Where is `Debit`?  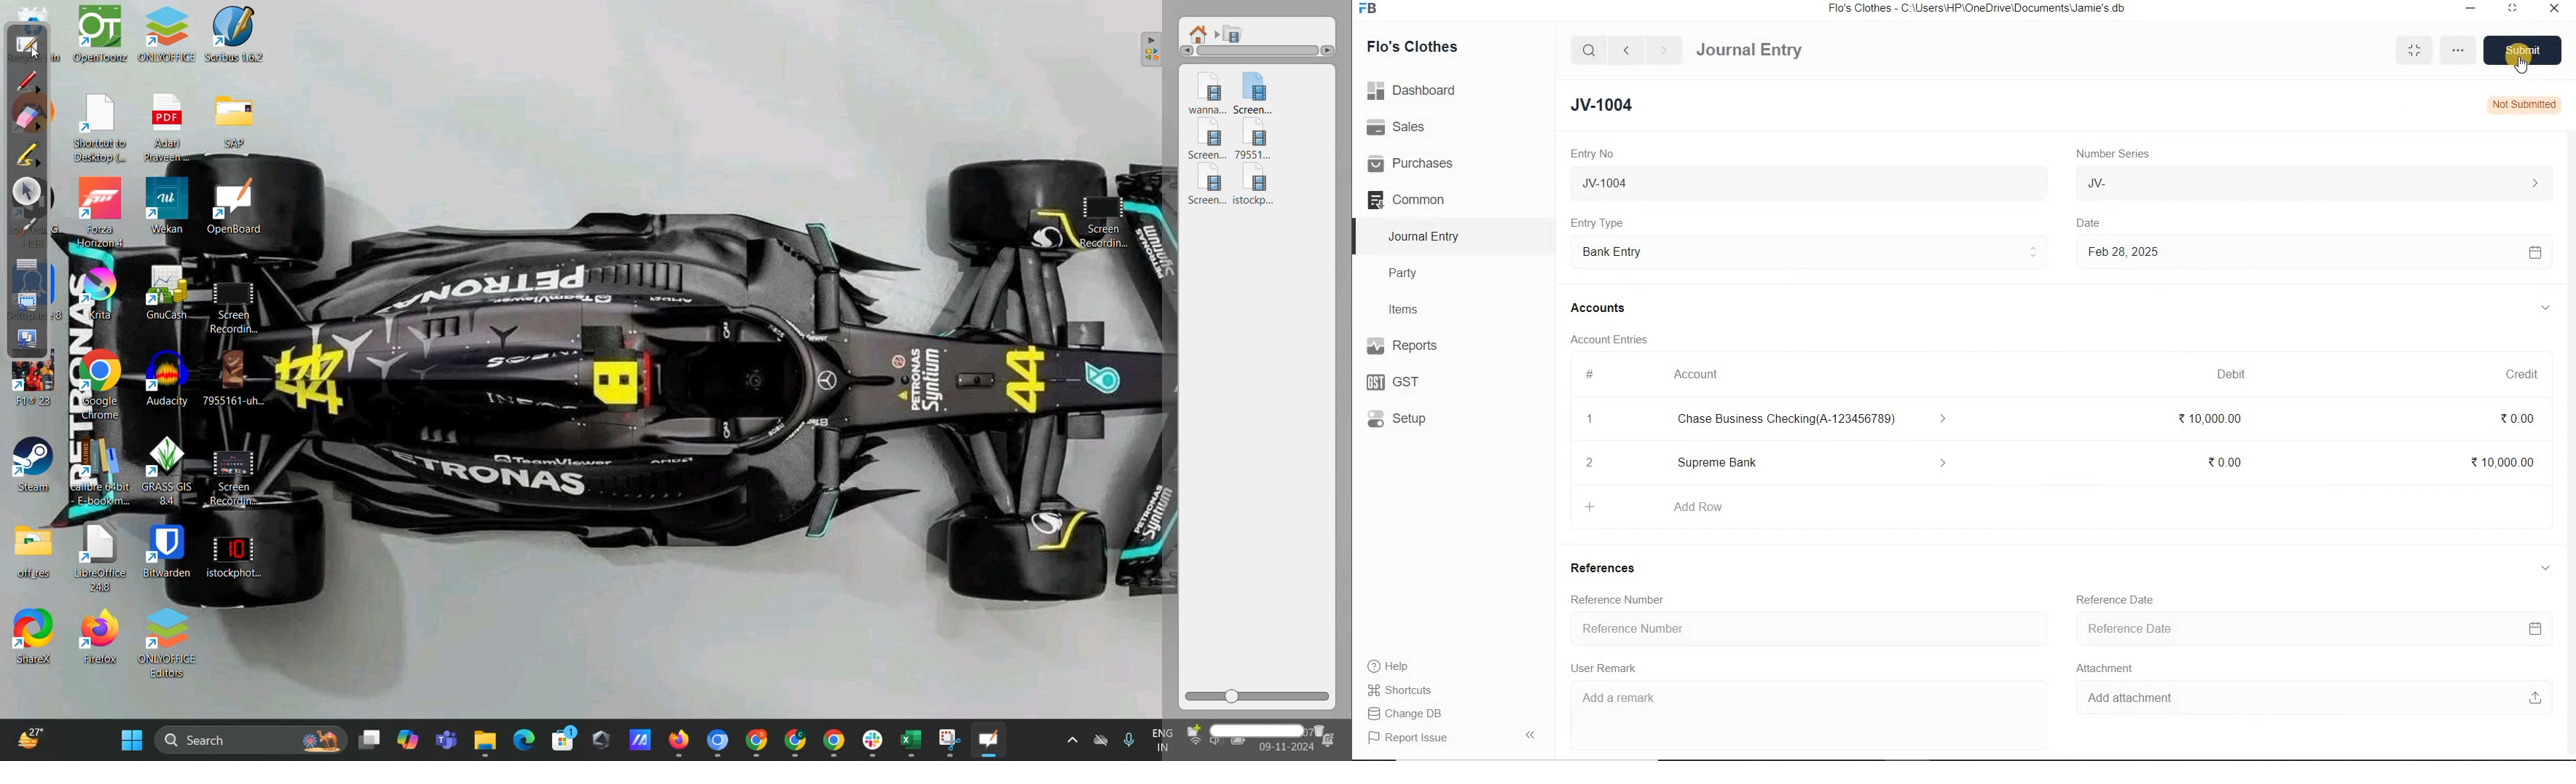 Debit is located at coordinates (2239, 374).